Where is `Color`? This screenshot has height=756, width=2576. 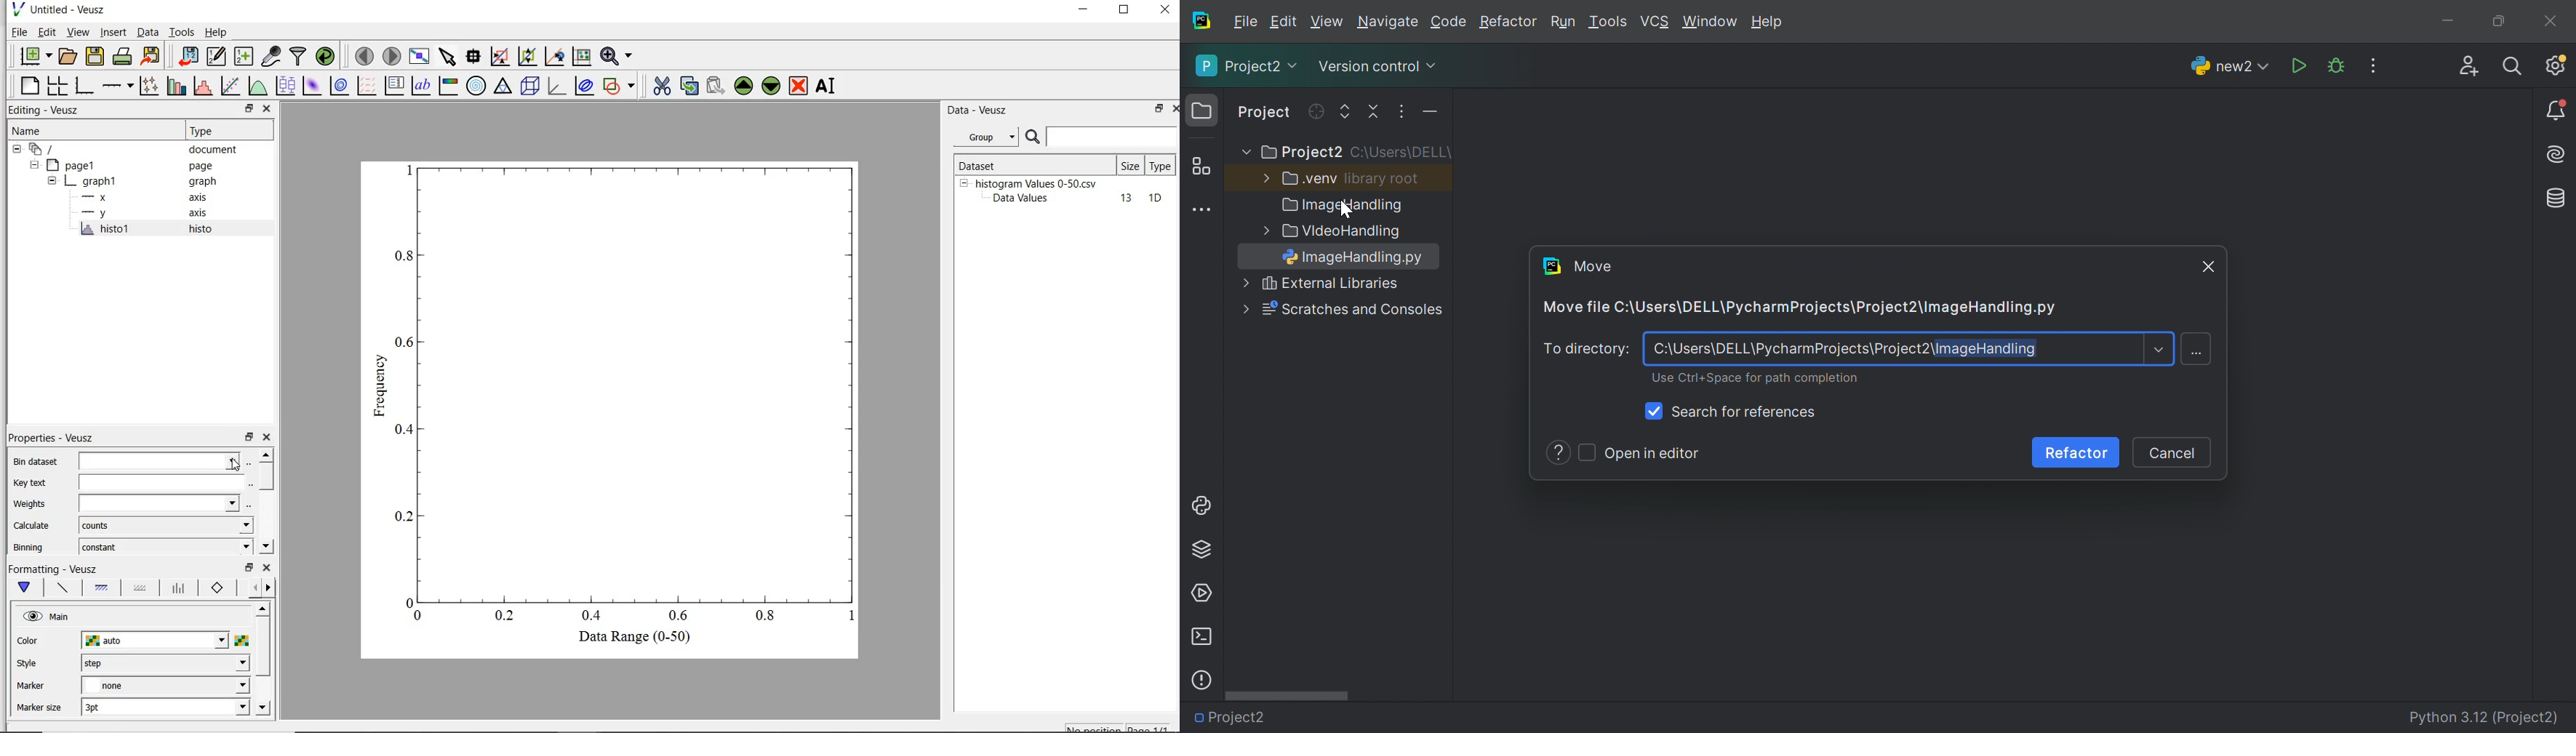 Color is located at coordinates (29, 642).